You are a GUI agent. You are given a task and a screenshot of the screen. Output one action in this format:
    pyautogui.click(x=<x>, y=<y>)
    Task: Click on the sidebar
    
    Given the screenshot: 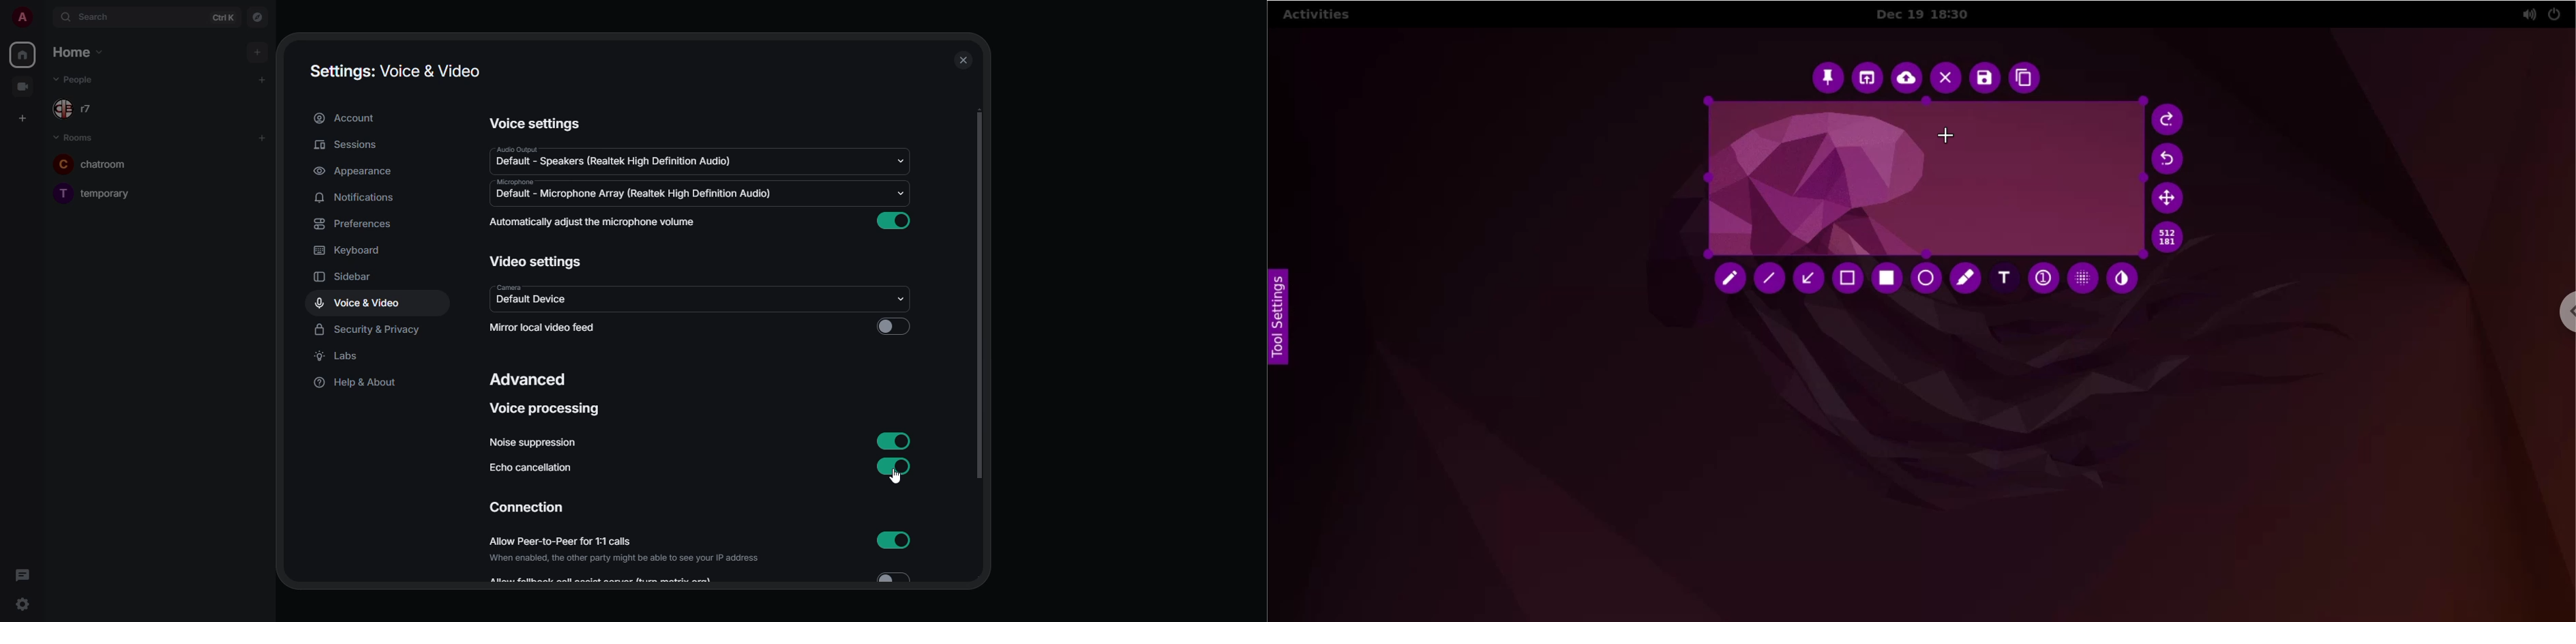 What is the action you would take?
    pyautogui.click(x=354, y=275)
    